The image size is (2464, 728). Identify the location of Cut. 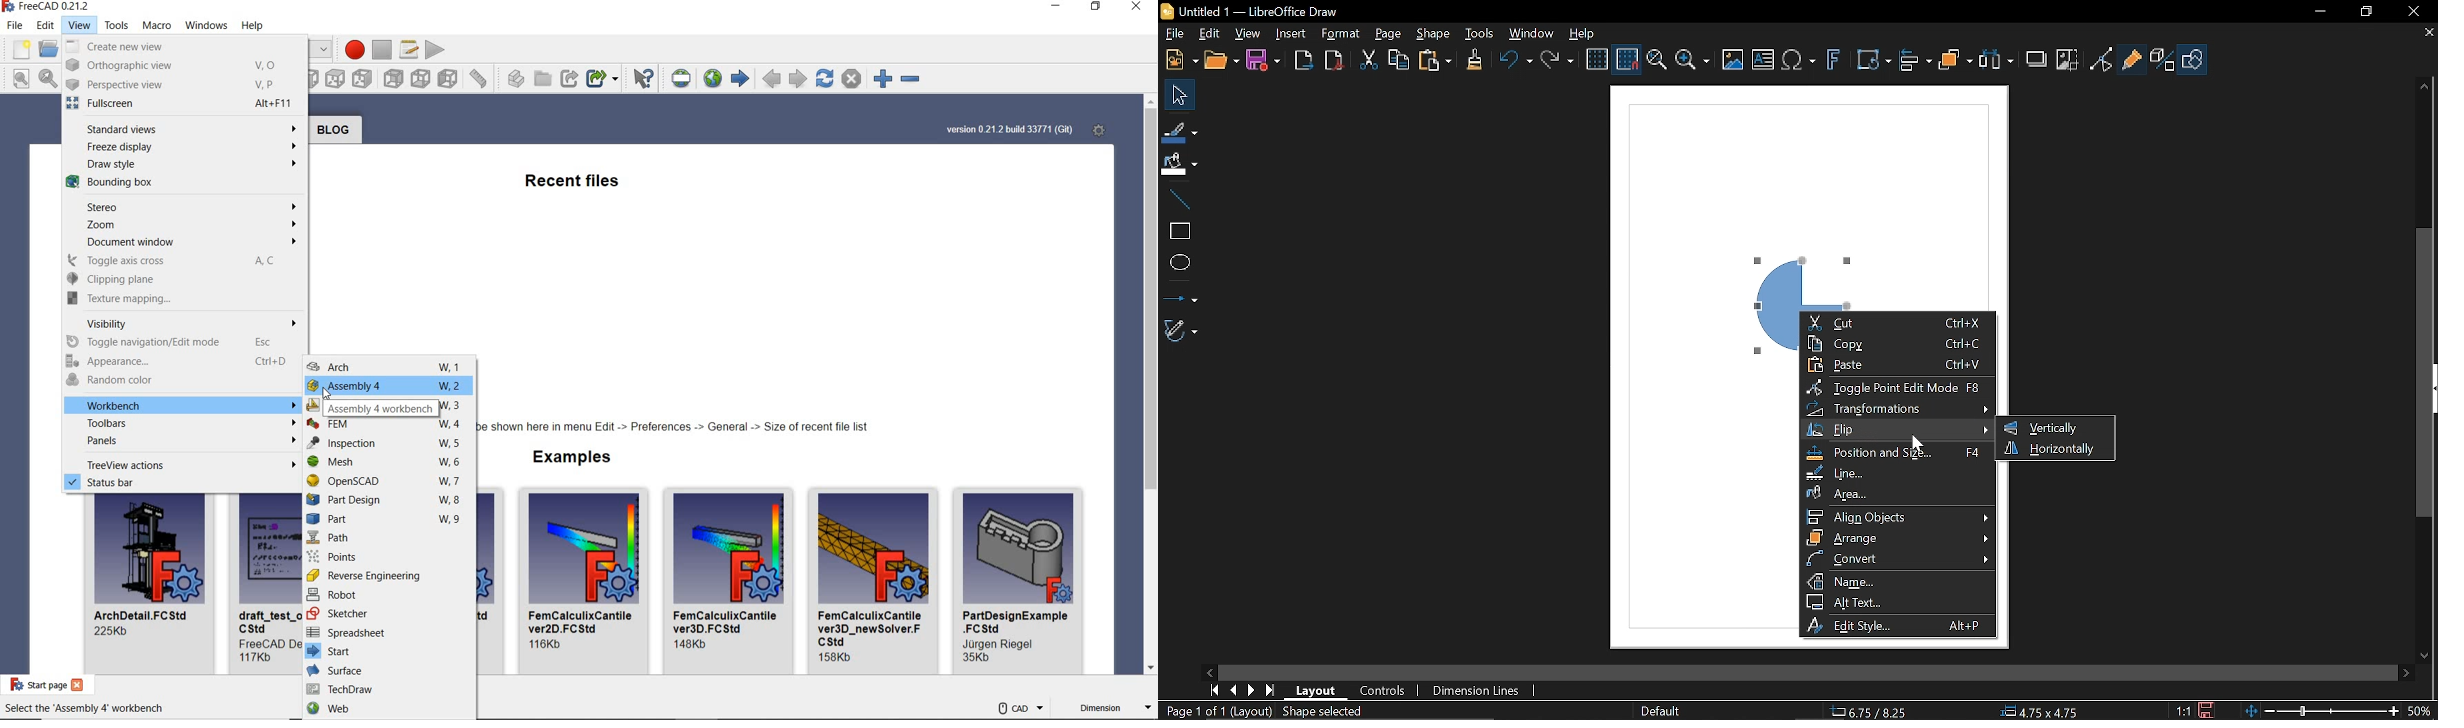
(1370, 60).